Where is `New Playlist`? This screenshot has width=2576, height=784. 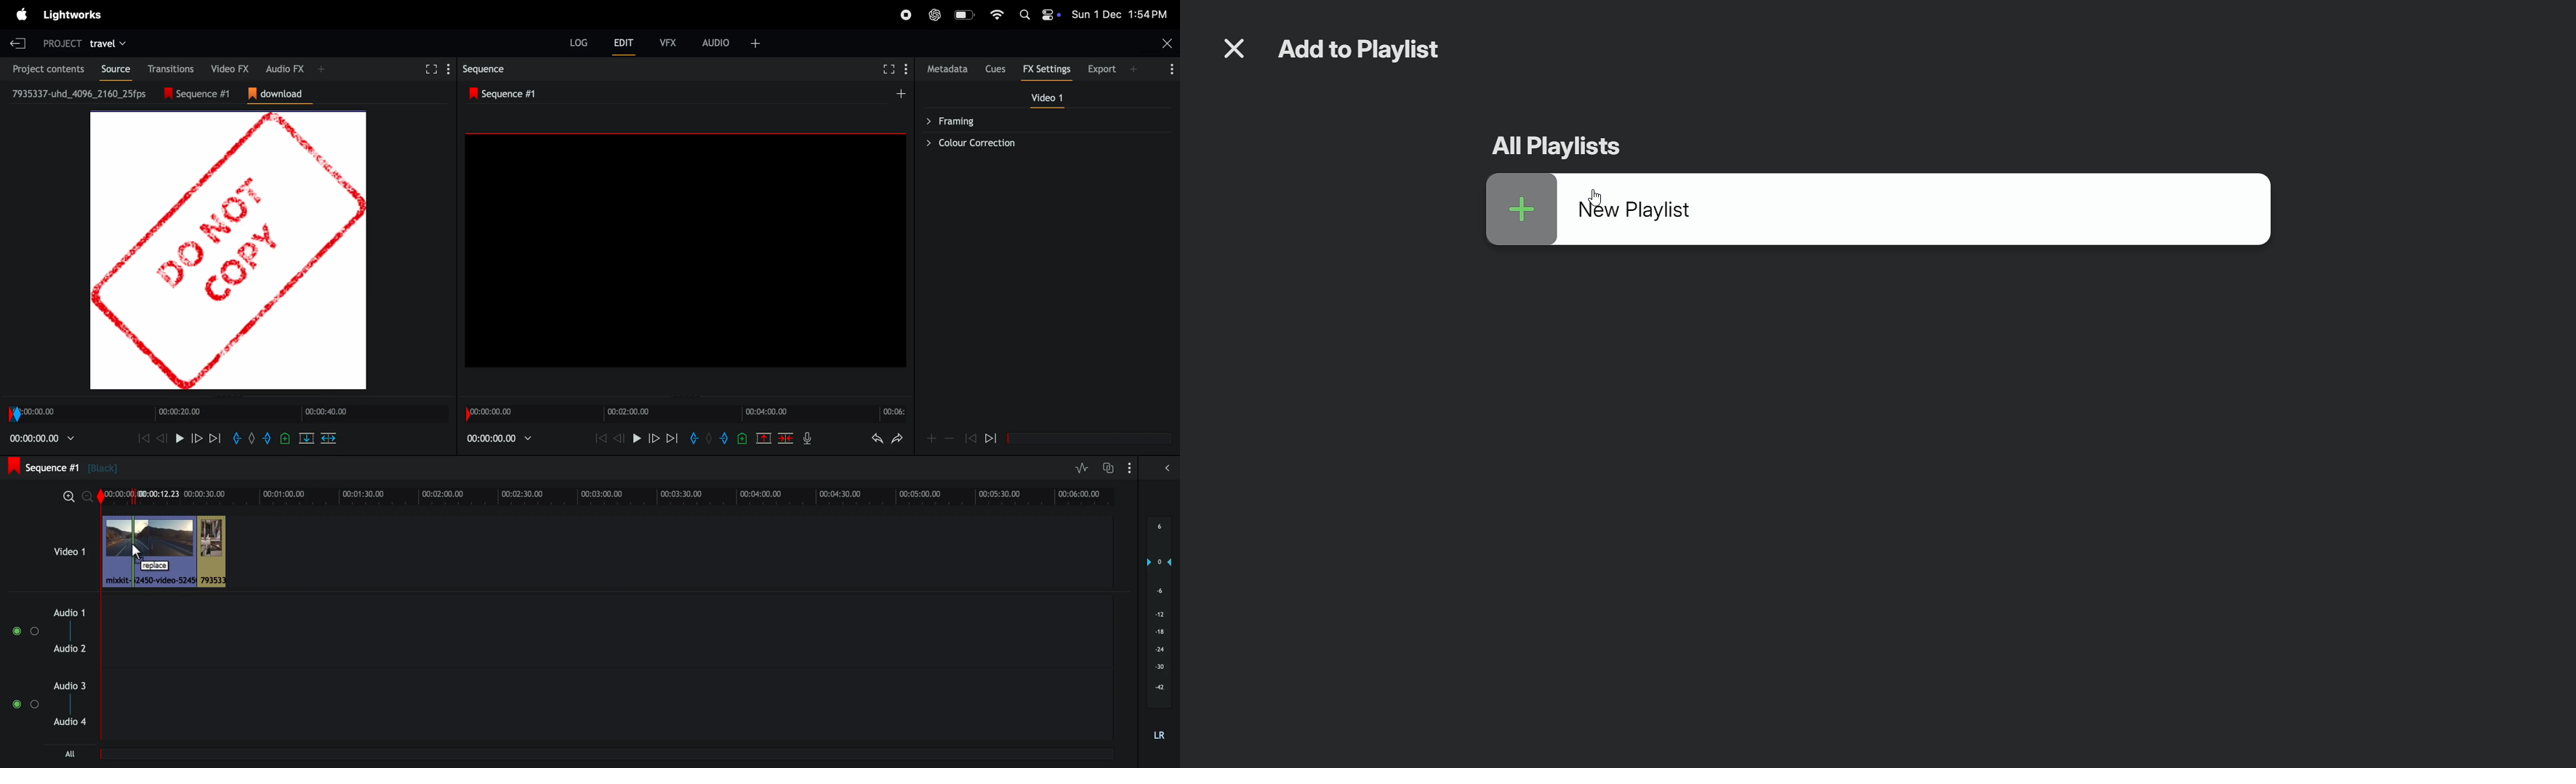
New Playlist is located at coordinates (1875, 217).